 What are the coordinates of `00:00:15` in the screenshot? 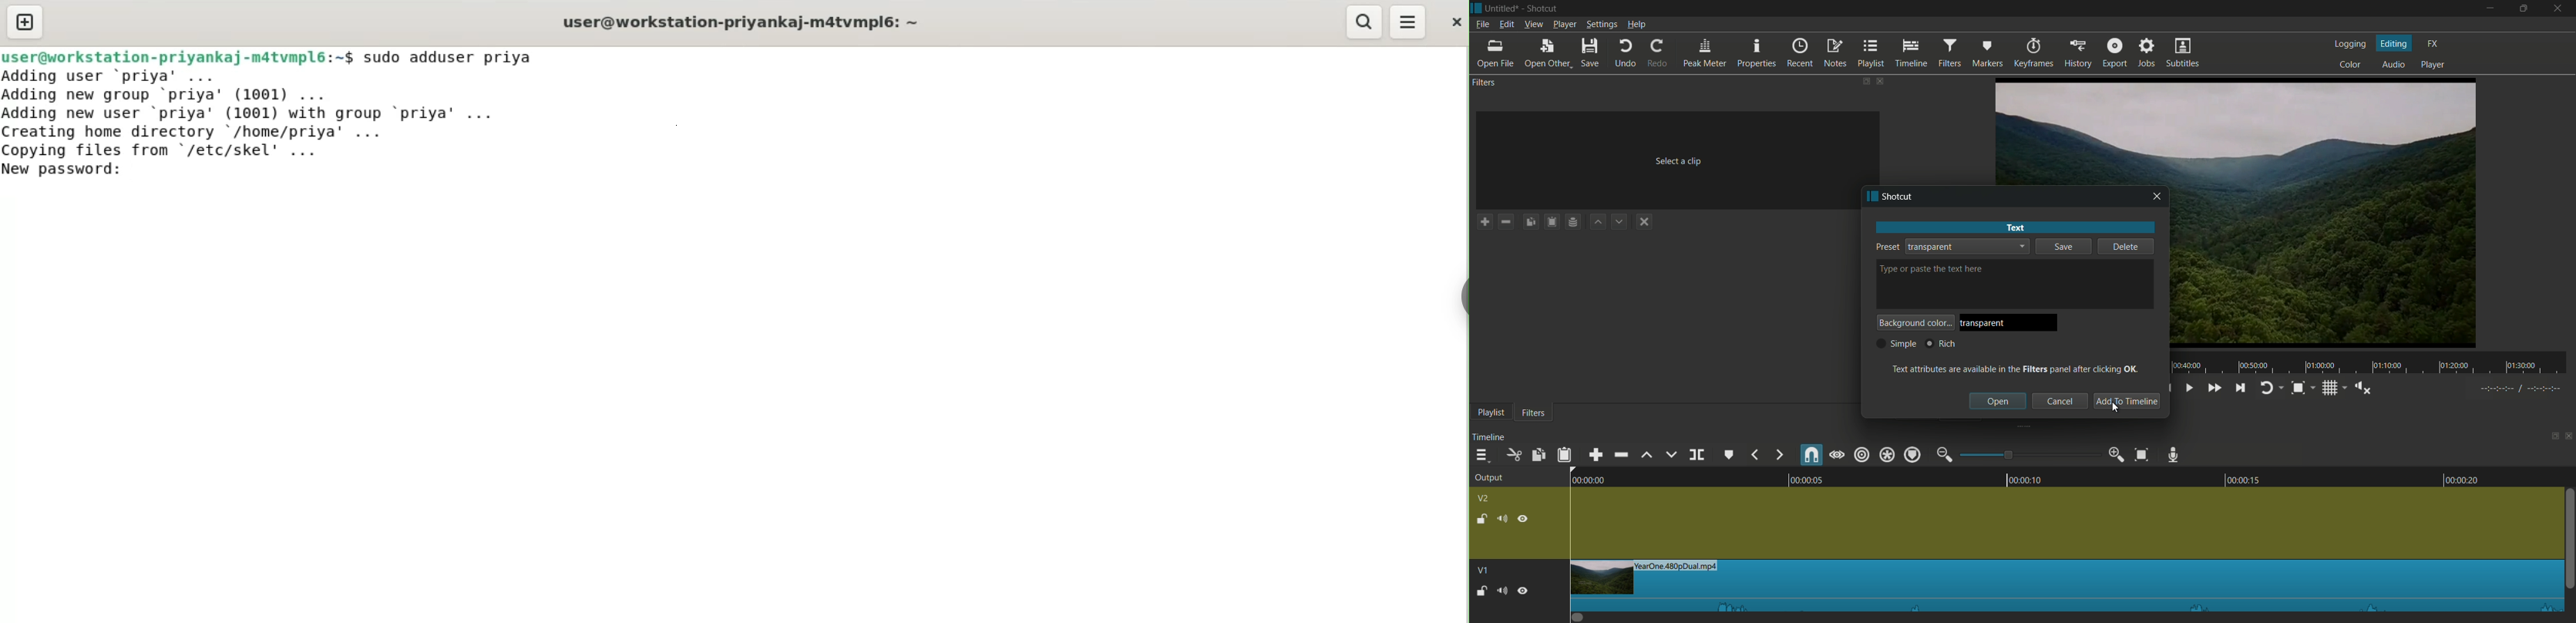 It's located at (2237, 478).